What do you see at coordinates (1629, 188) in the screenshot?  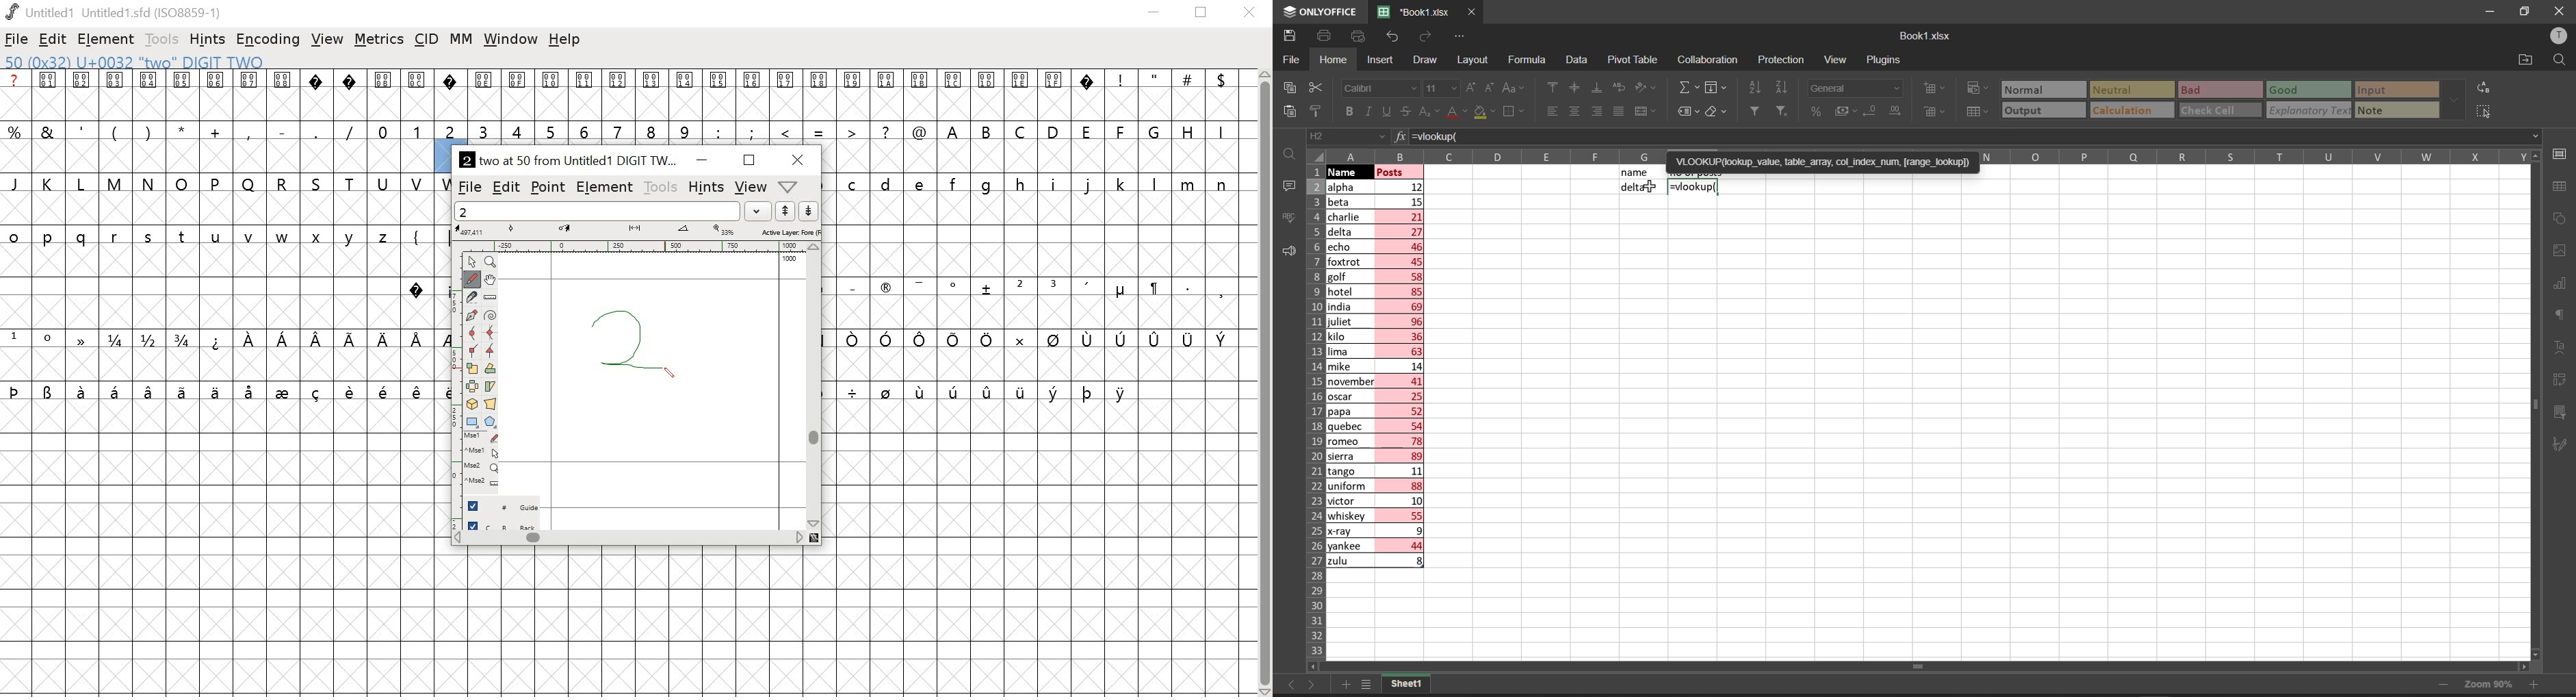 I see `delta` at bounding box center [1629, 188].